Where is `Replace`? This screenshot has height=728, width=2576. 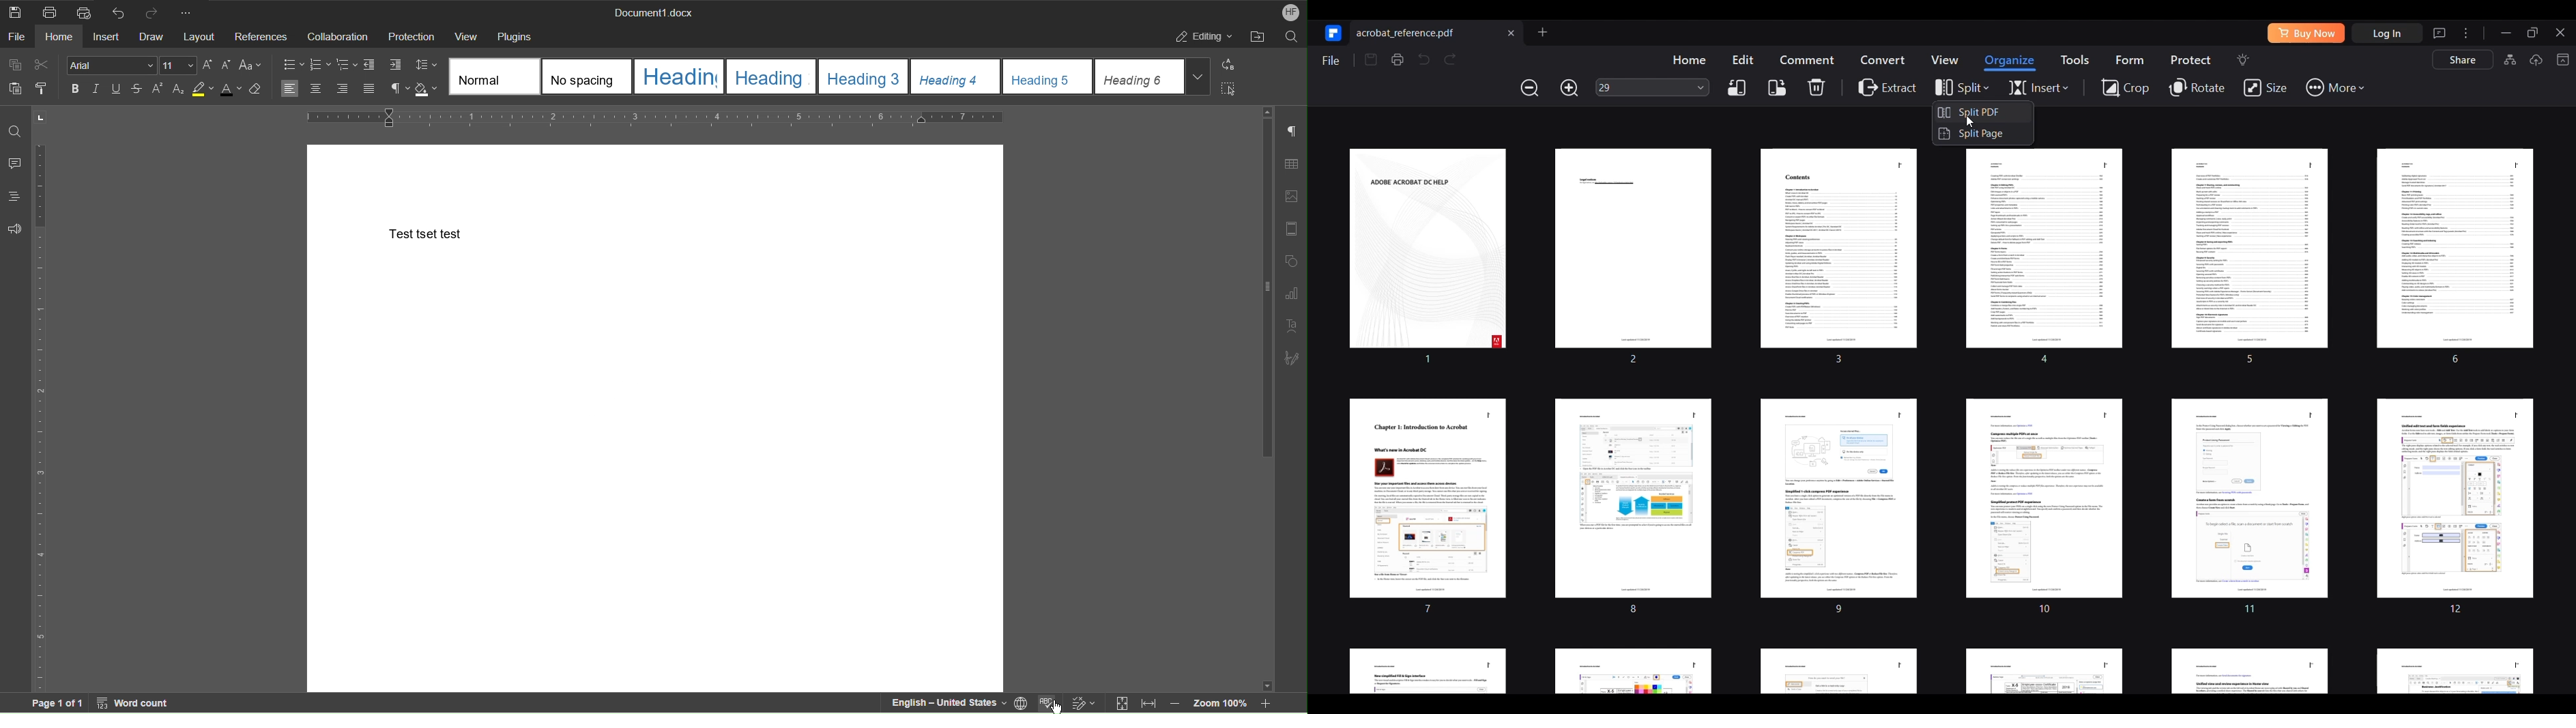 Replace is located at coordinates (1226, 66).